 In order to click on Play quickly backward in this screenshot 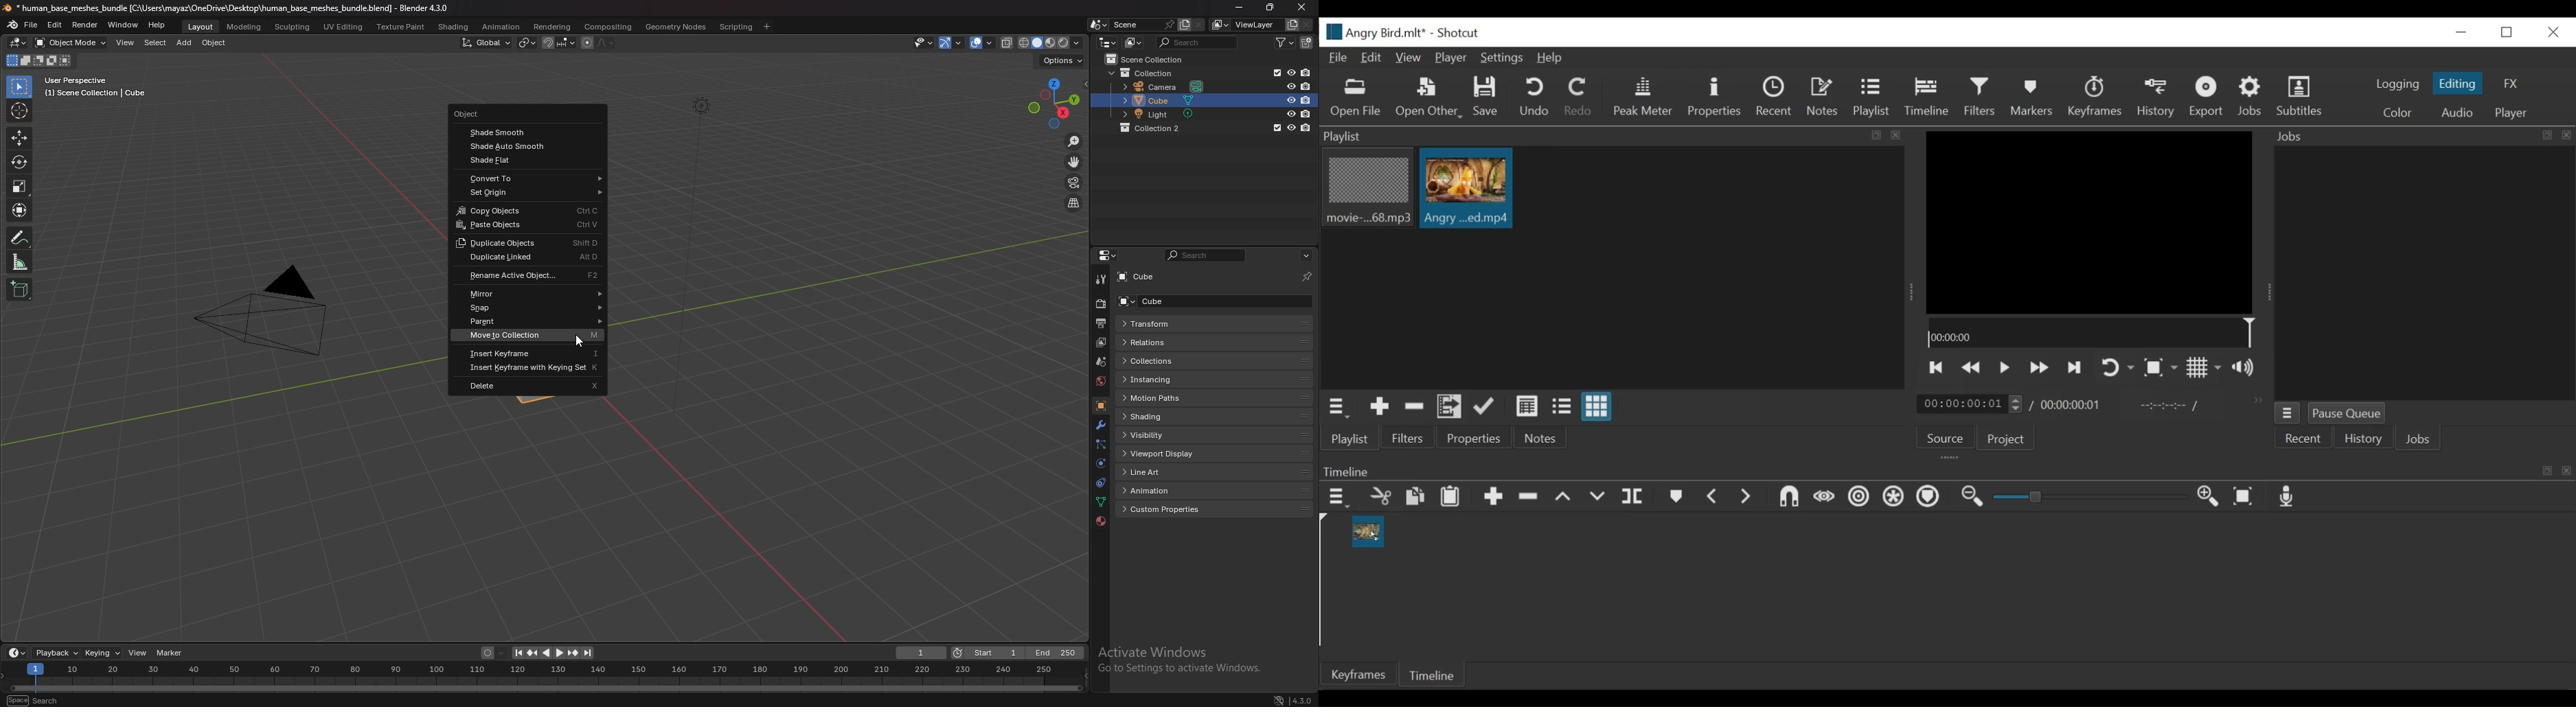, I will do `click(1974, 369)`.